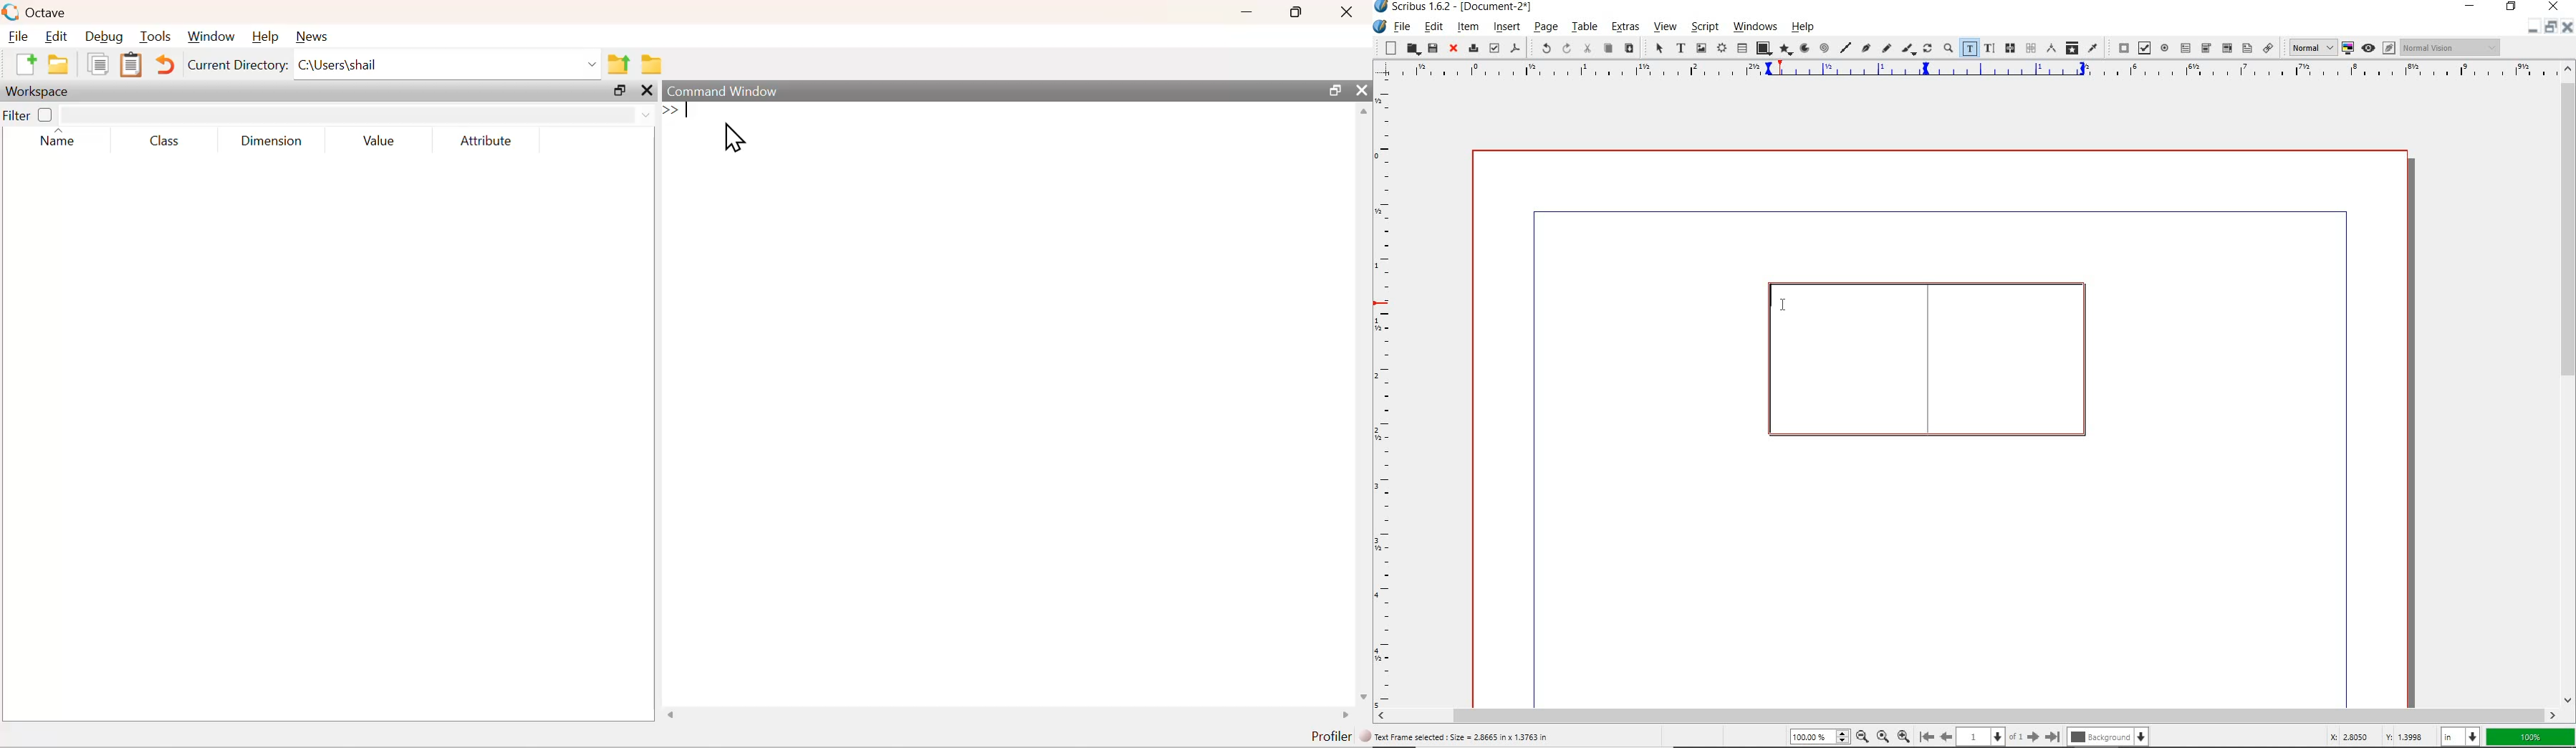 The image size is (2576, 756). Describe the element at coordinates (1784, 49) in the screenshot. I see `polygon` at that location.